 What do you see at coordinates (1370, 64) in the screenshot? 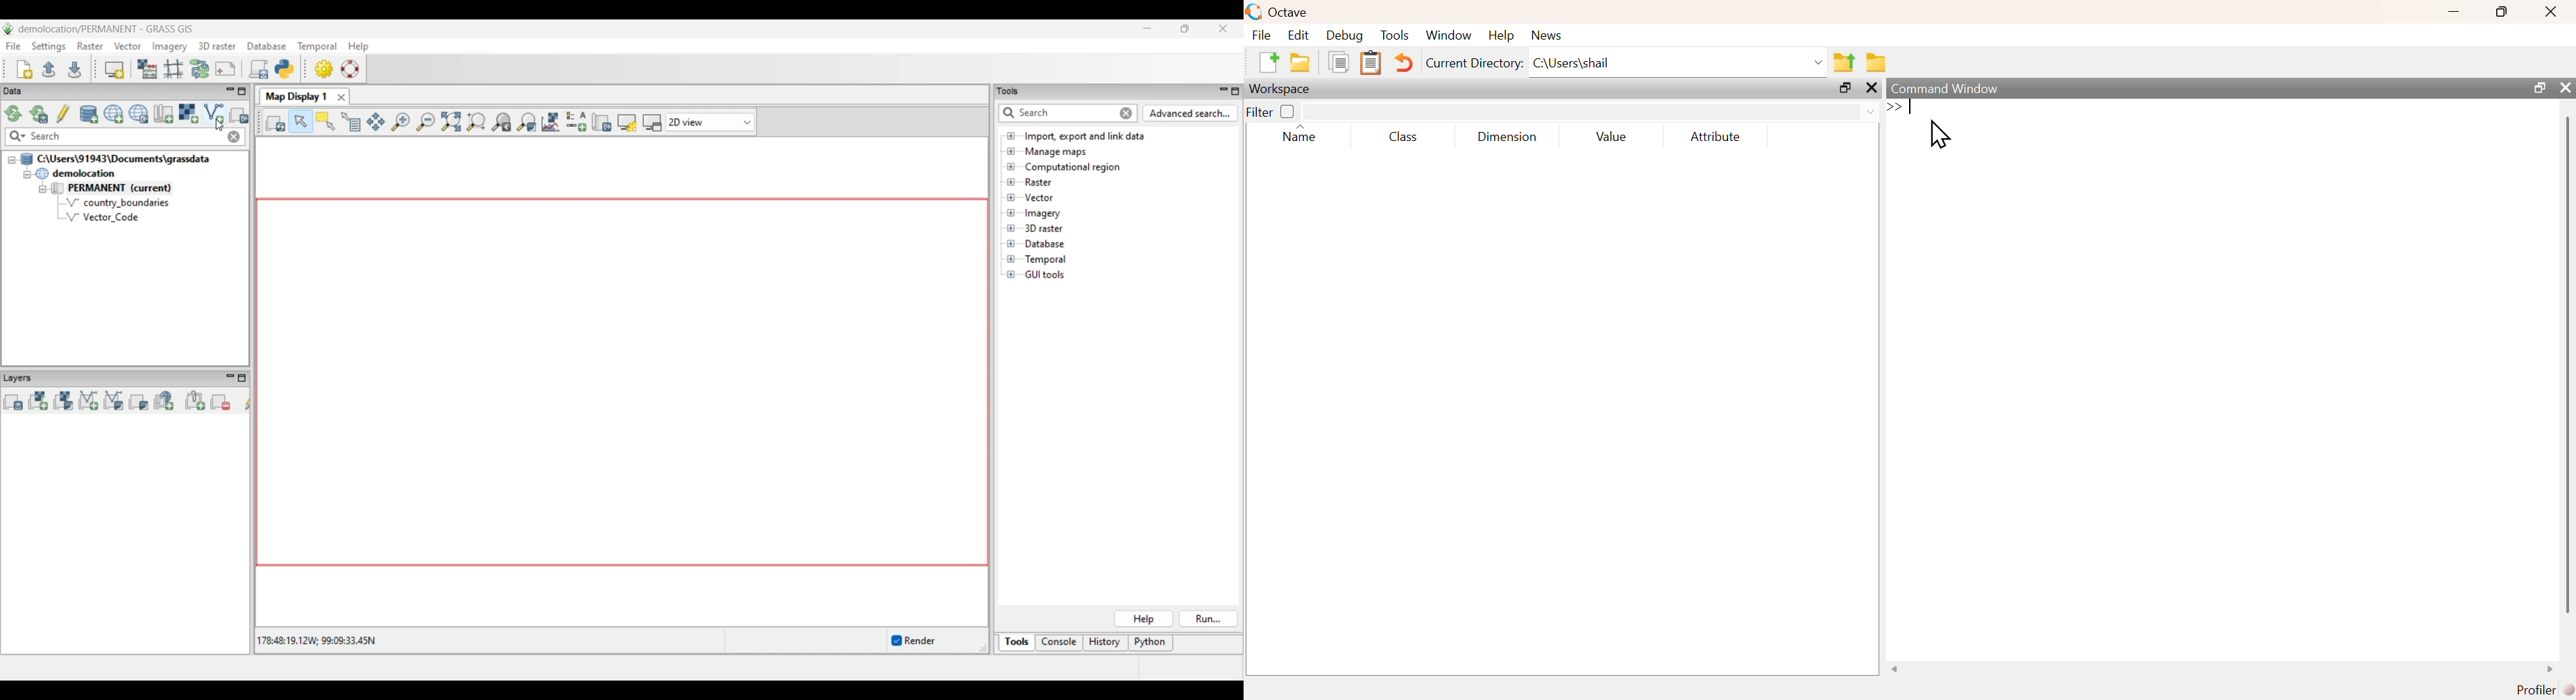
I see `Clipboard` at bounding box center [1370, 64].